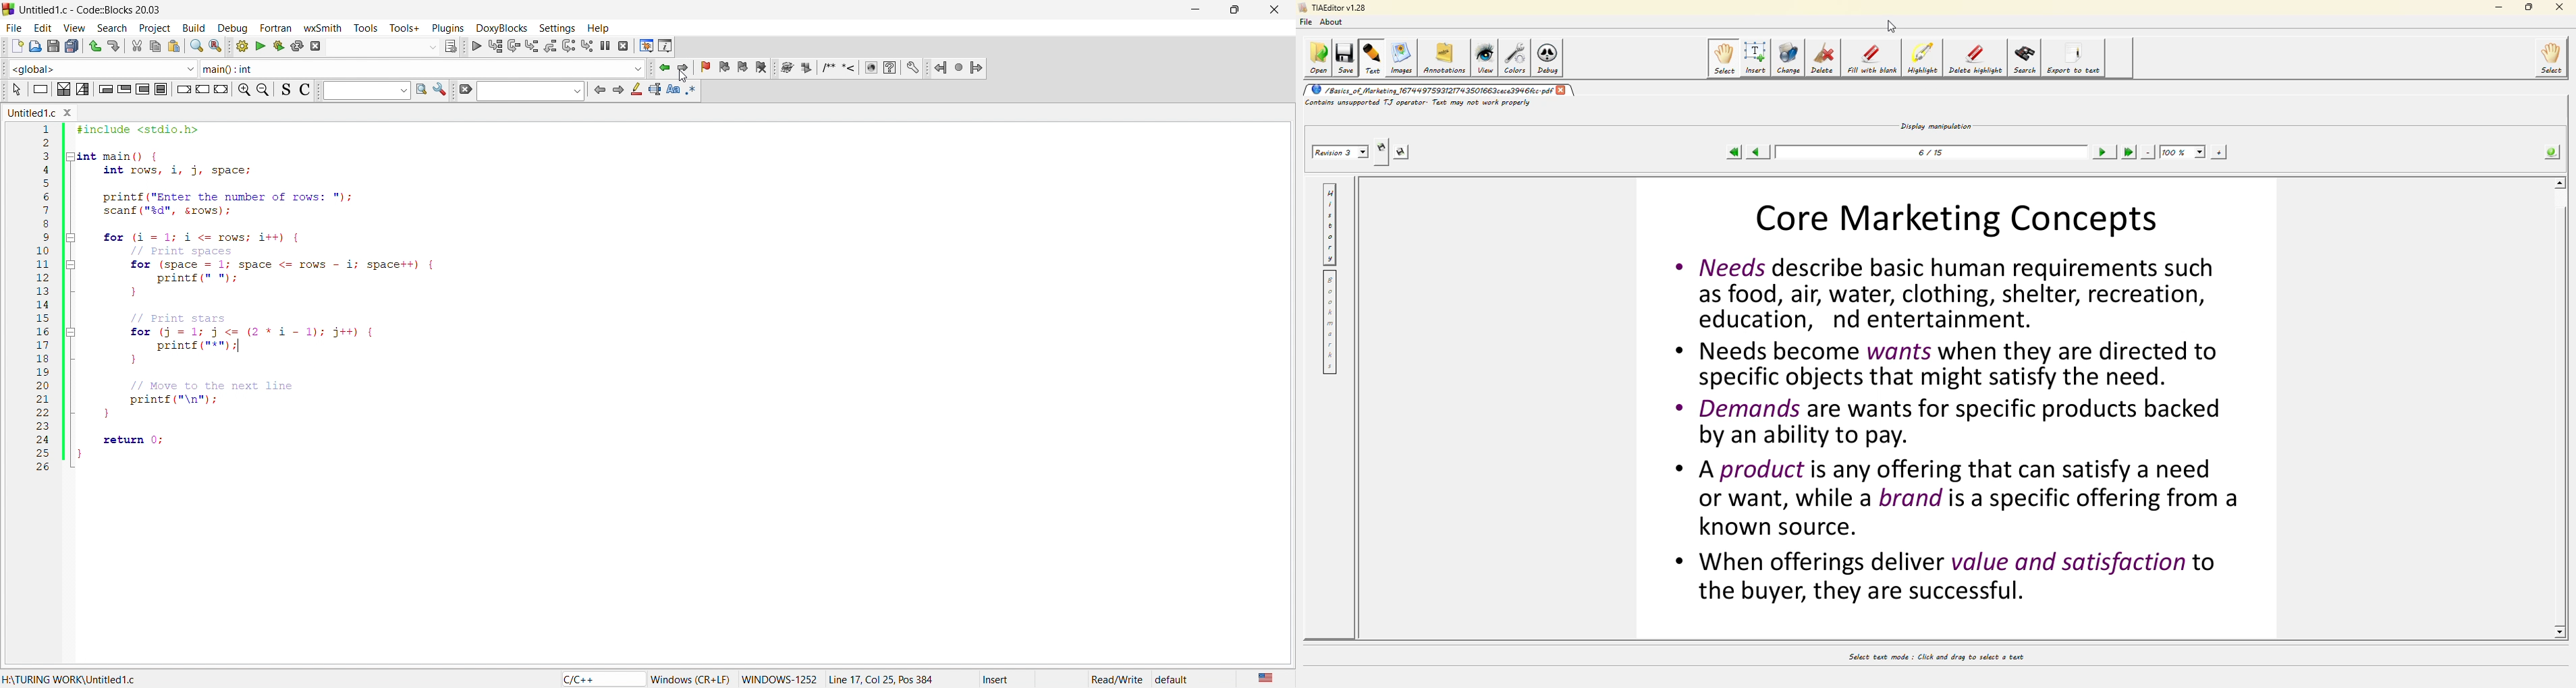 The image size is (2576, 700). I want to click on icon, so click(617, 90).